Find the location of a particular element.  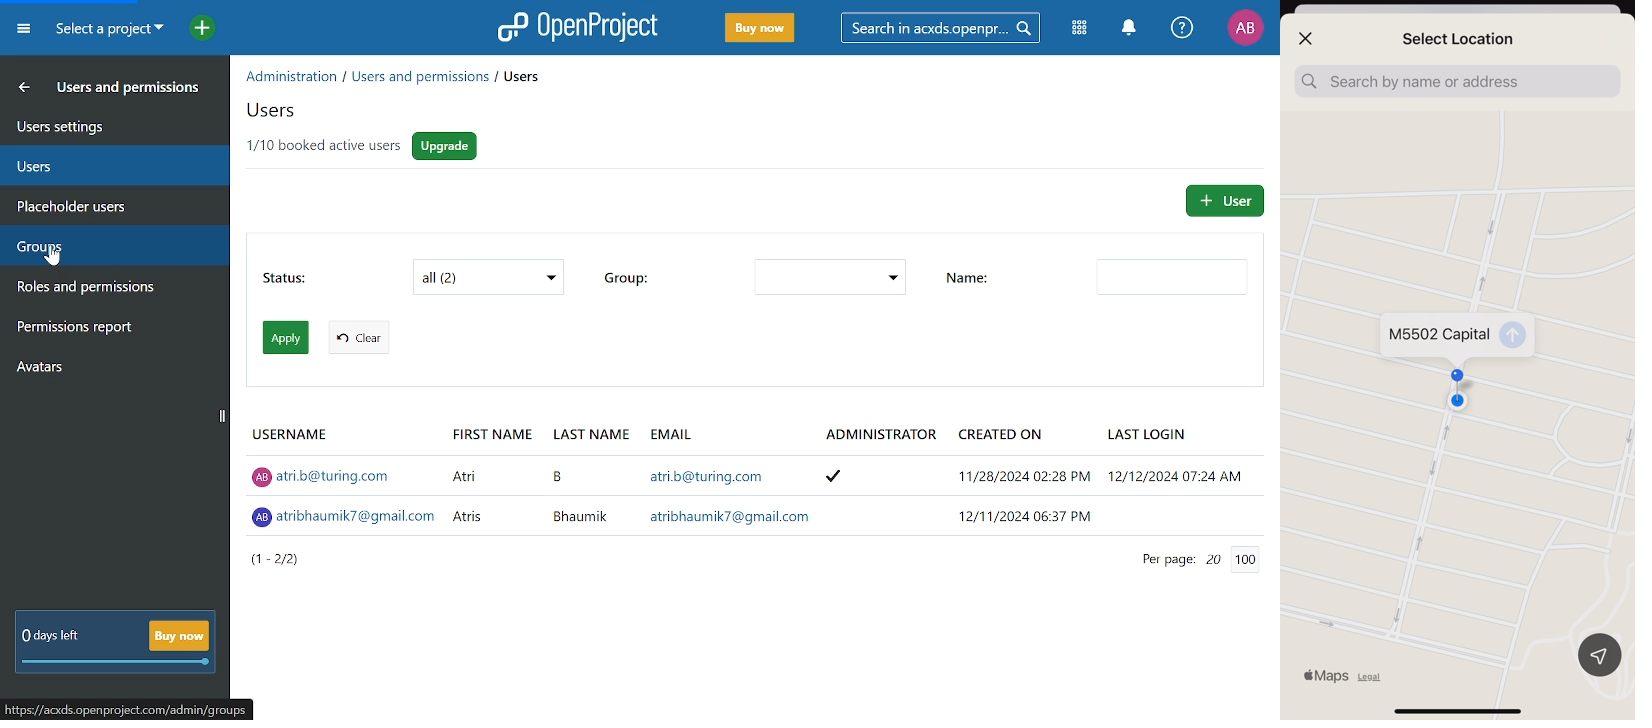

Add user is located at coordinates (1223, 200).